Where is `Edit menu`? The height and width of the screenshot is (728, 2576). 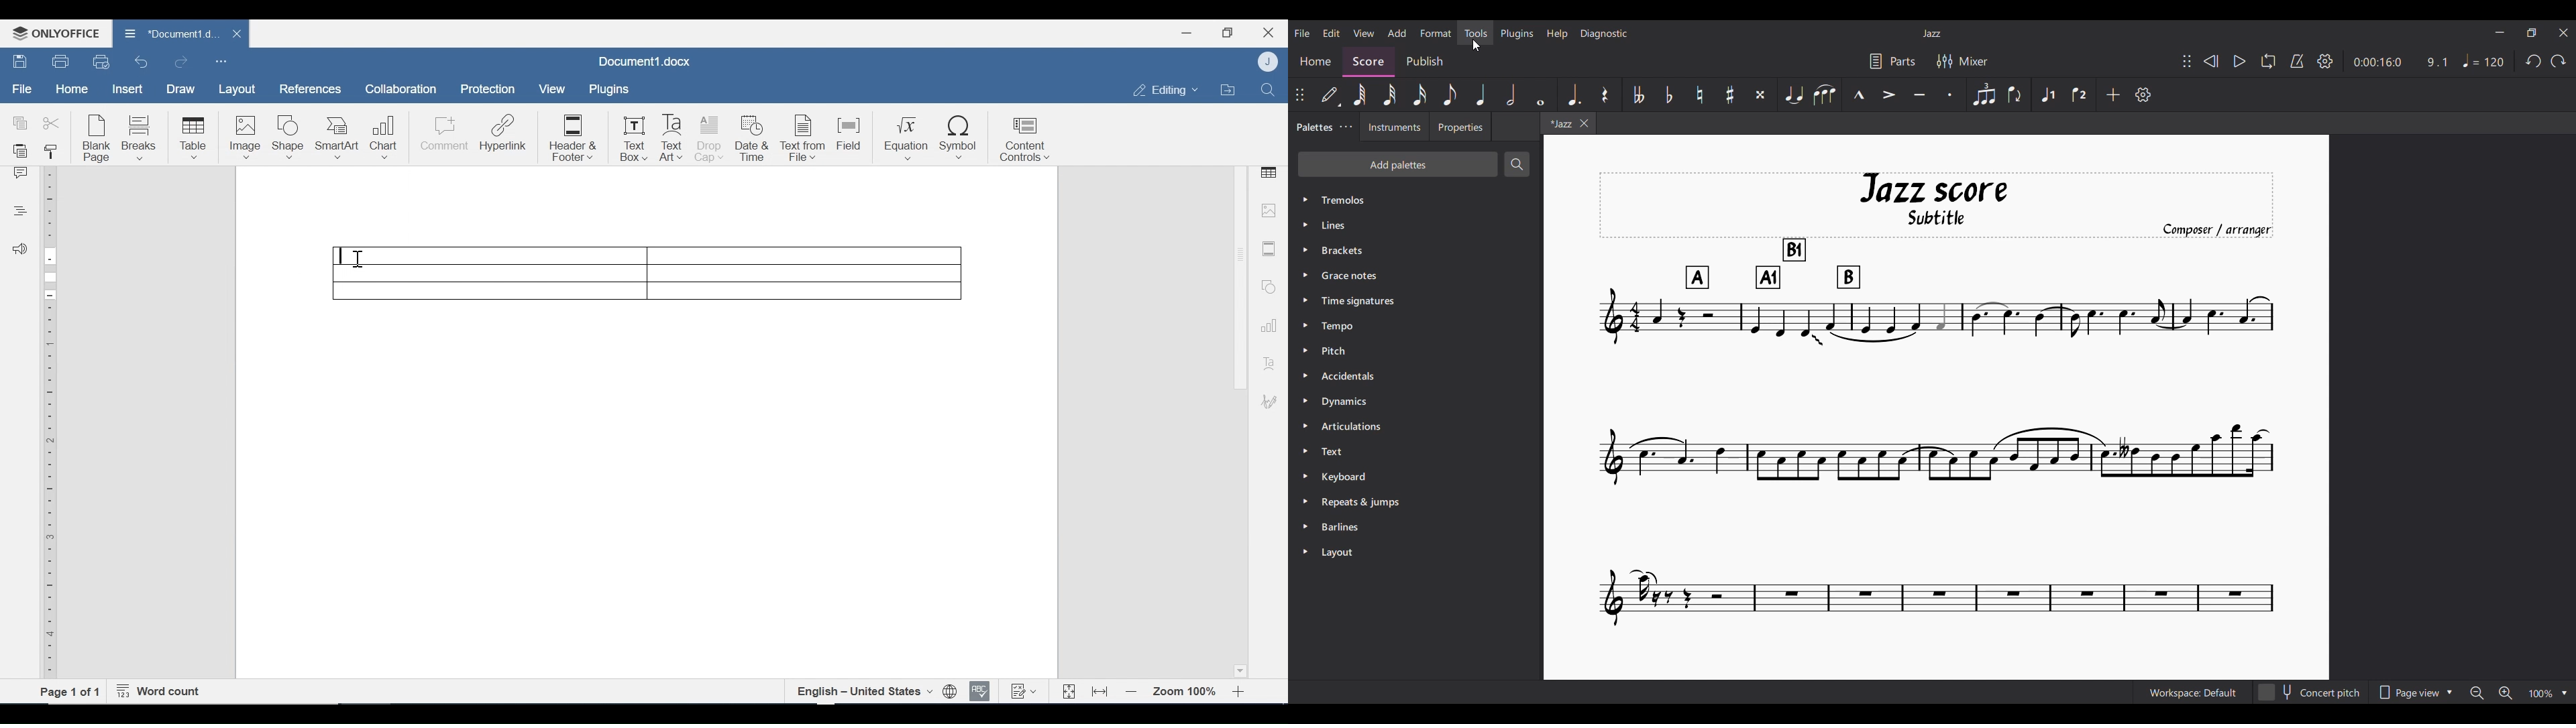
Edit menu is located at coordinates (1332, 33).